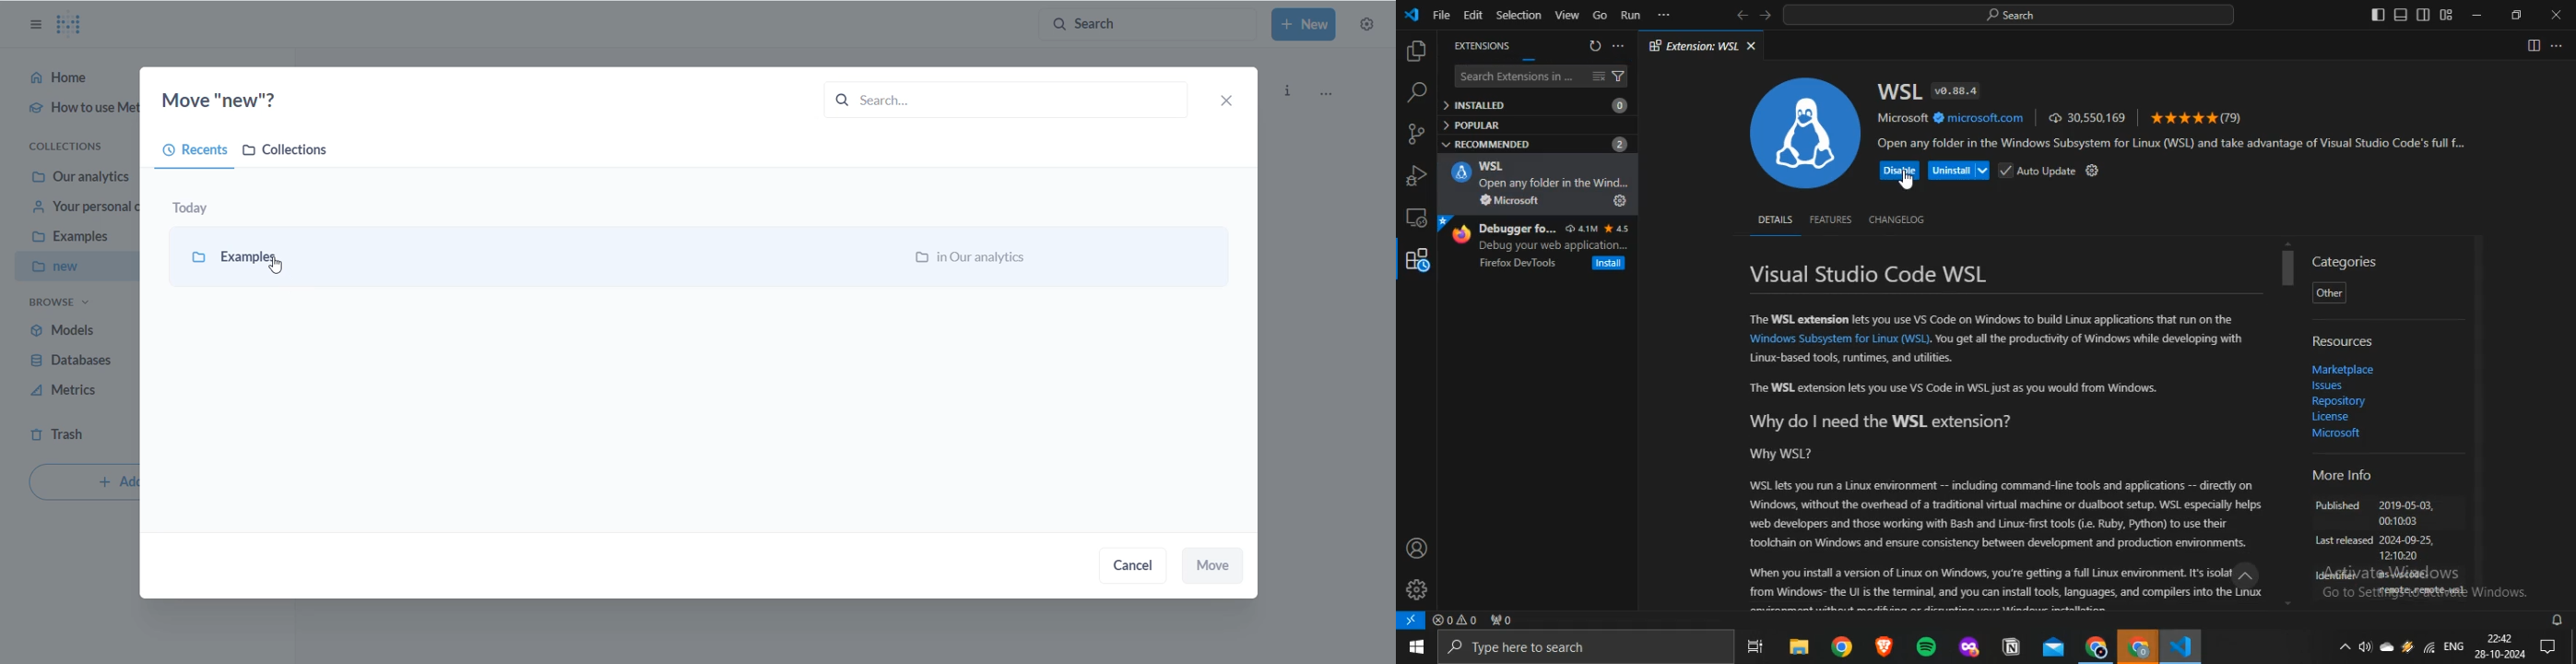 This screenshot has height=672, width=2576. I want to click on Type here to search, so click(1585, 647).